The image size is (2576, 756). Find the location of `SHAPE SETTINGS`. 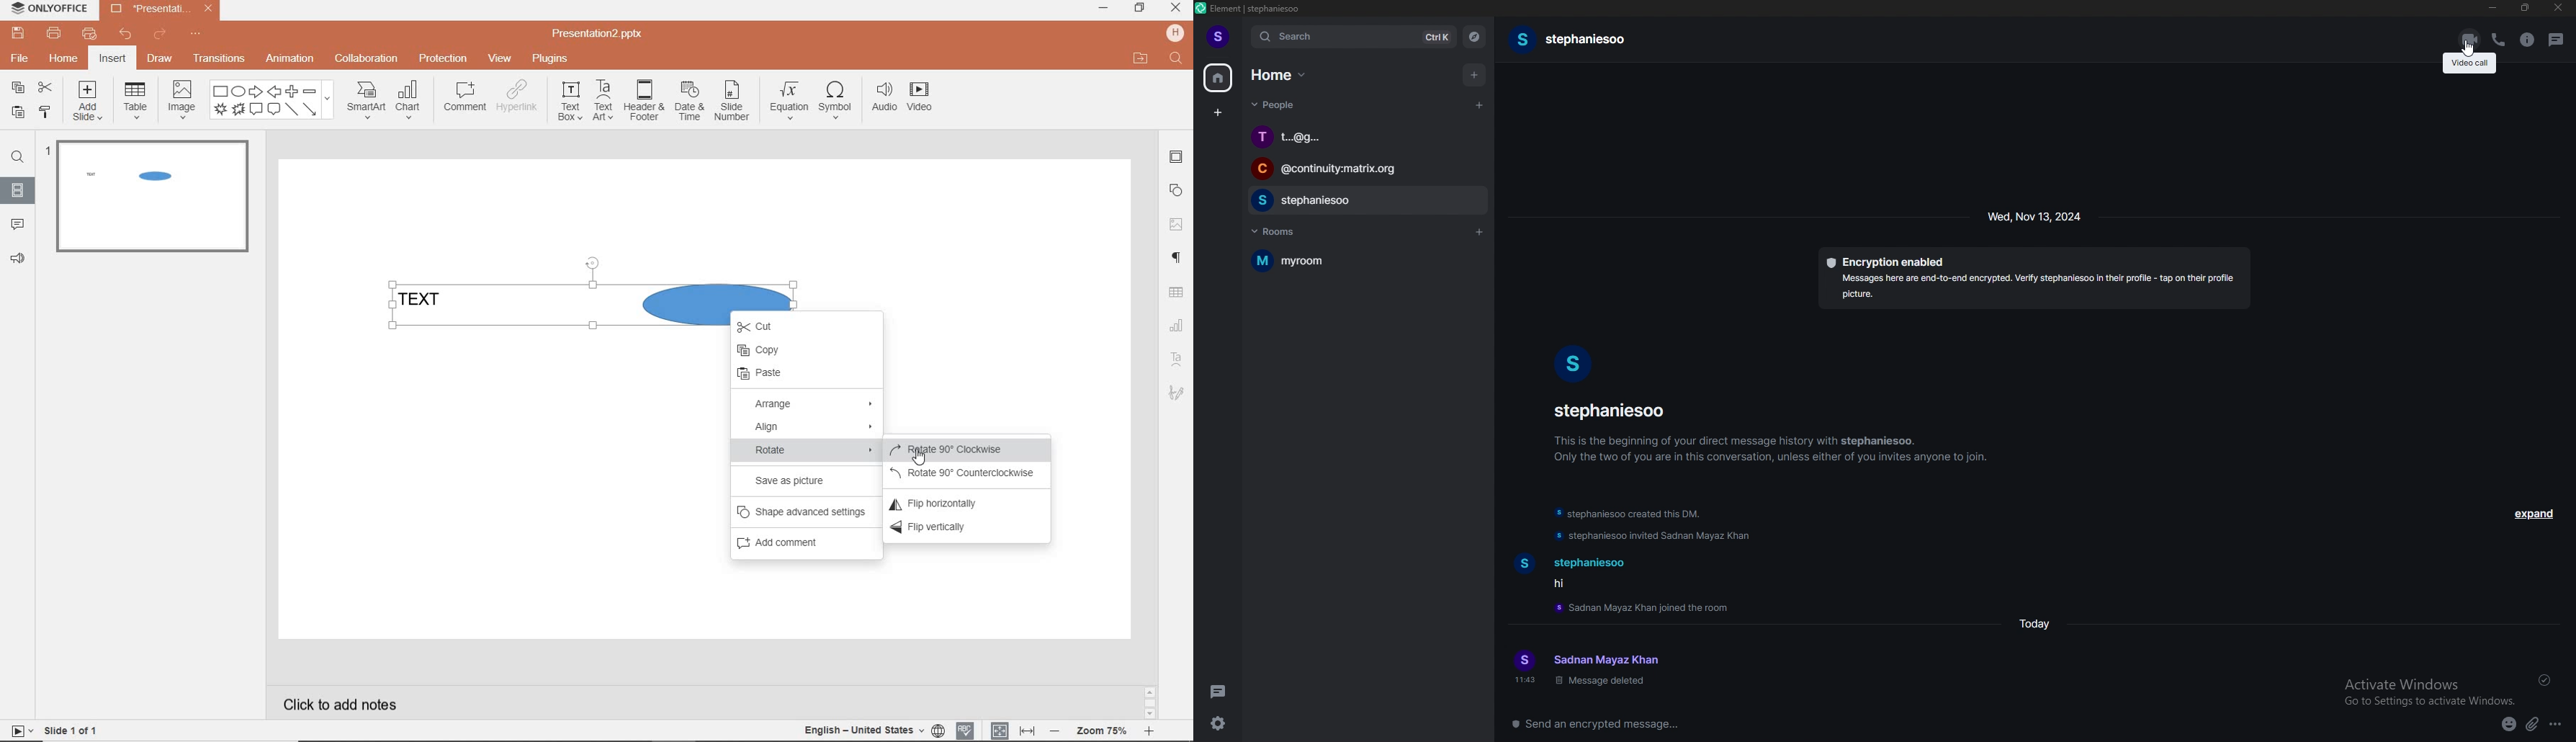

SHAPE SETTINGS is located at coordinates (1177, 188).